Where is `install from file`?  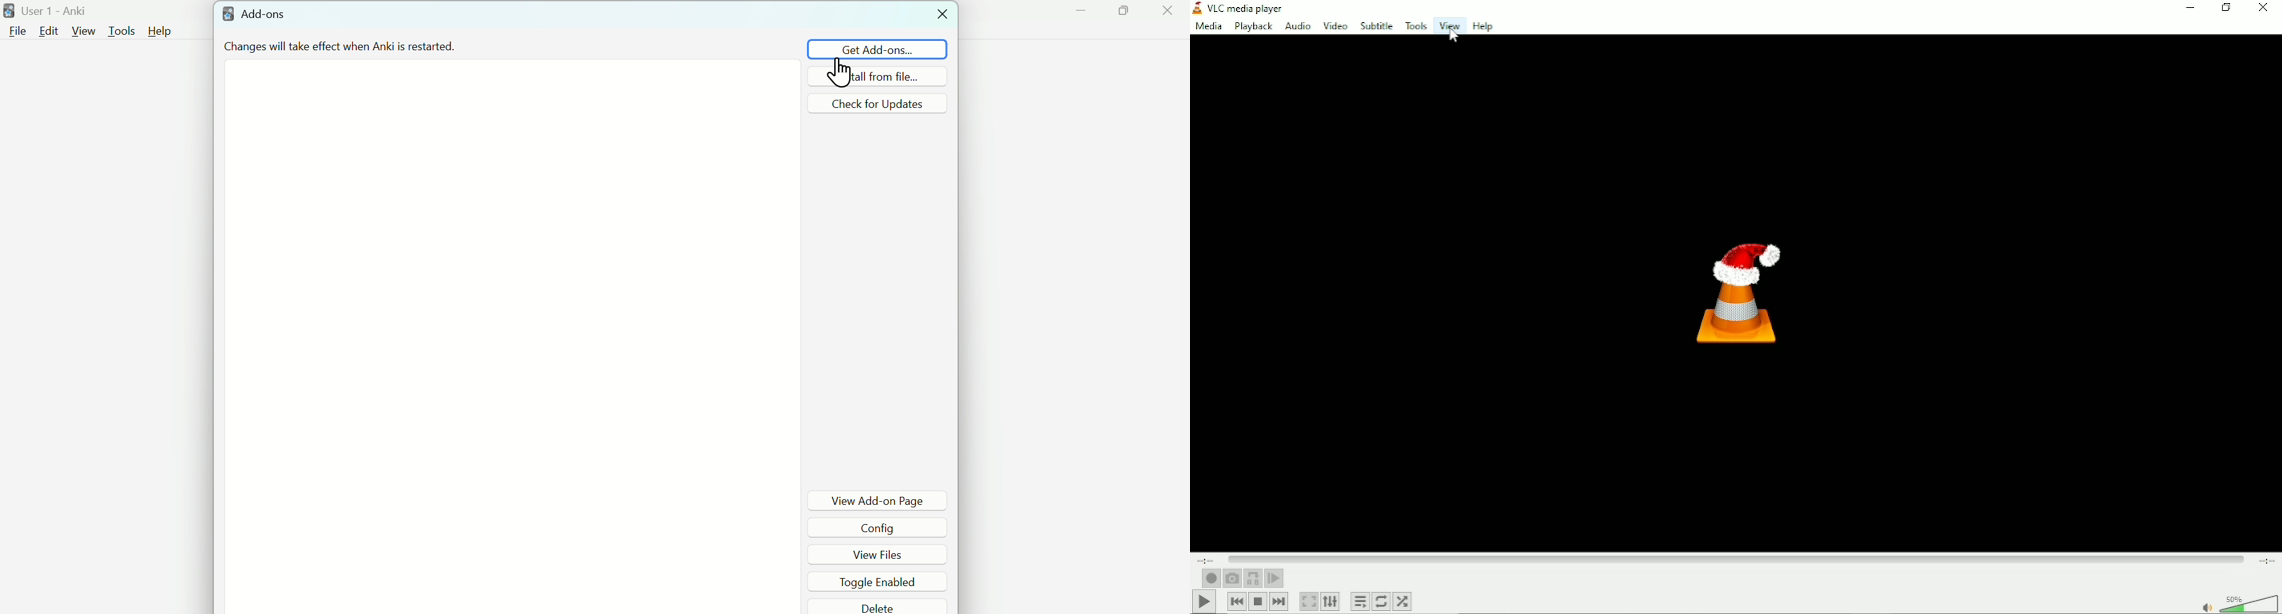
install from file is located at coordinates (877, 76).